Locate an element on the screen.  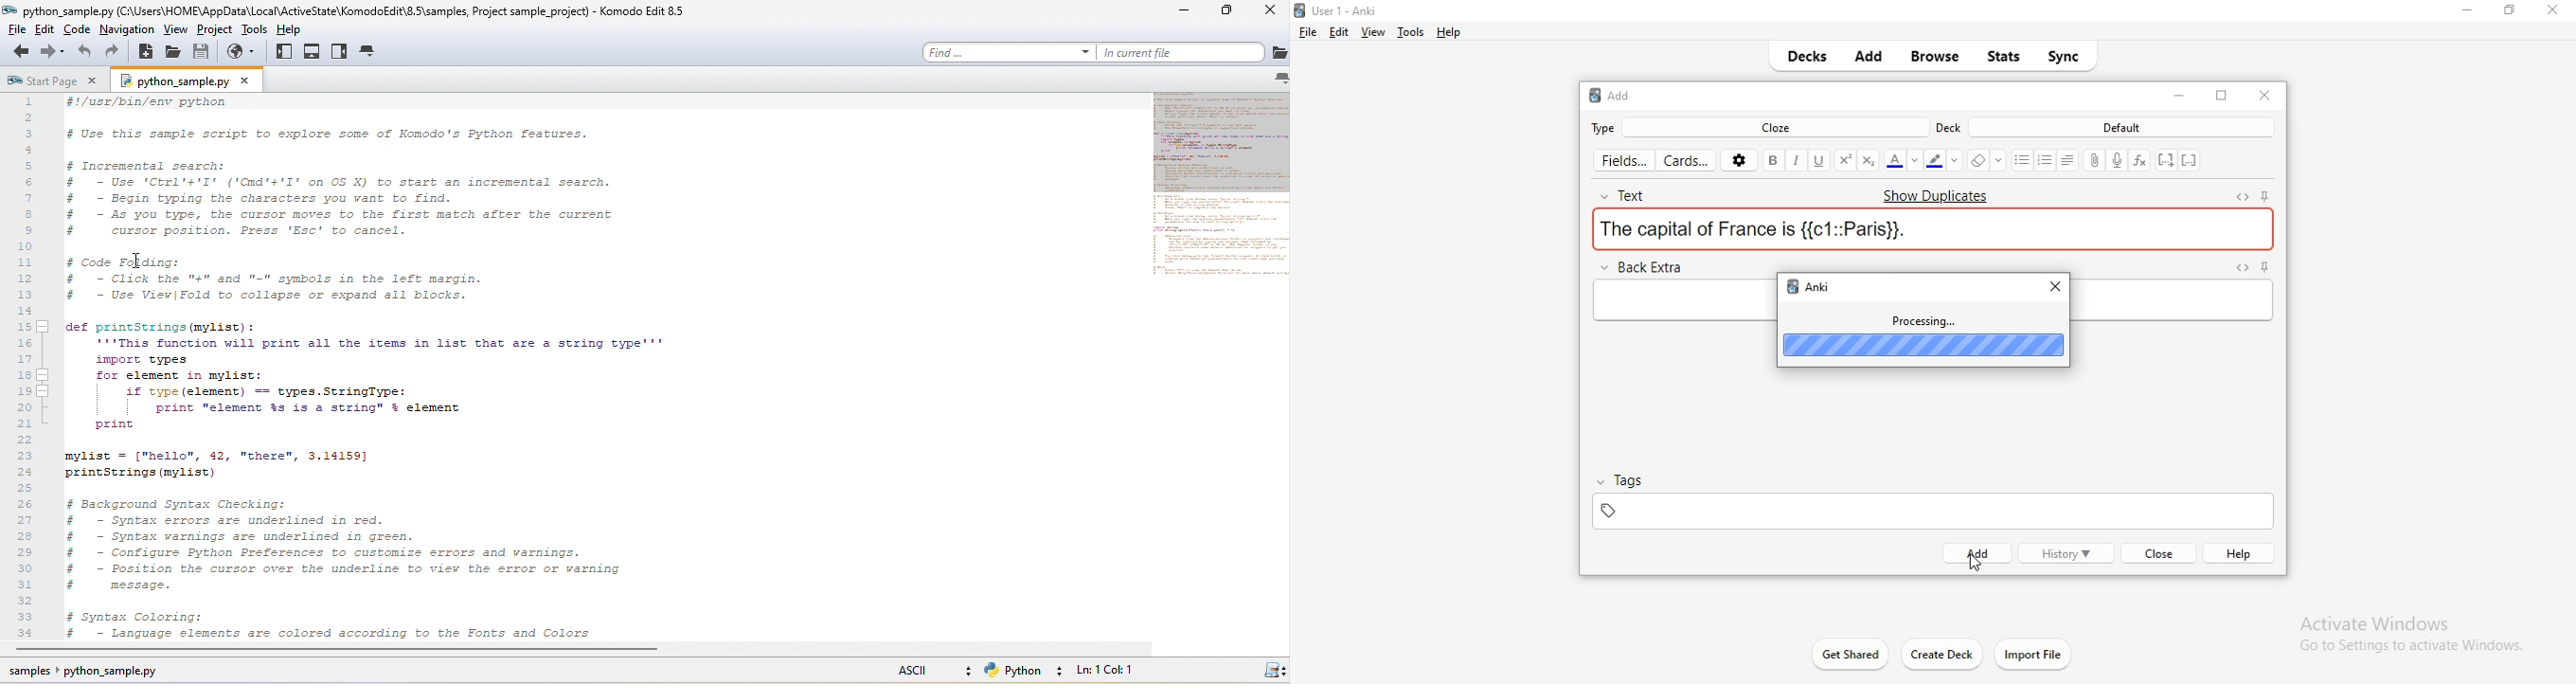
deck is located at coordinates (1949, 128).